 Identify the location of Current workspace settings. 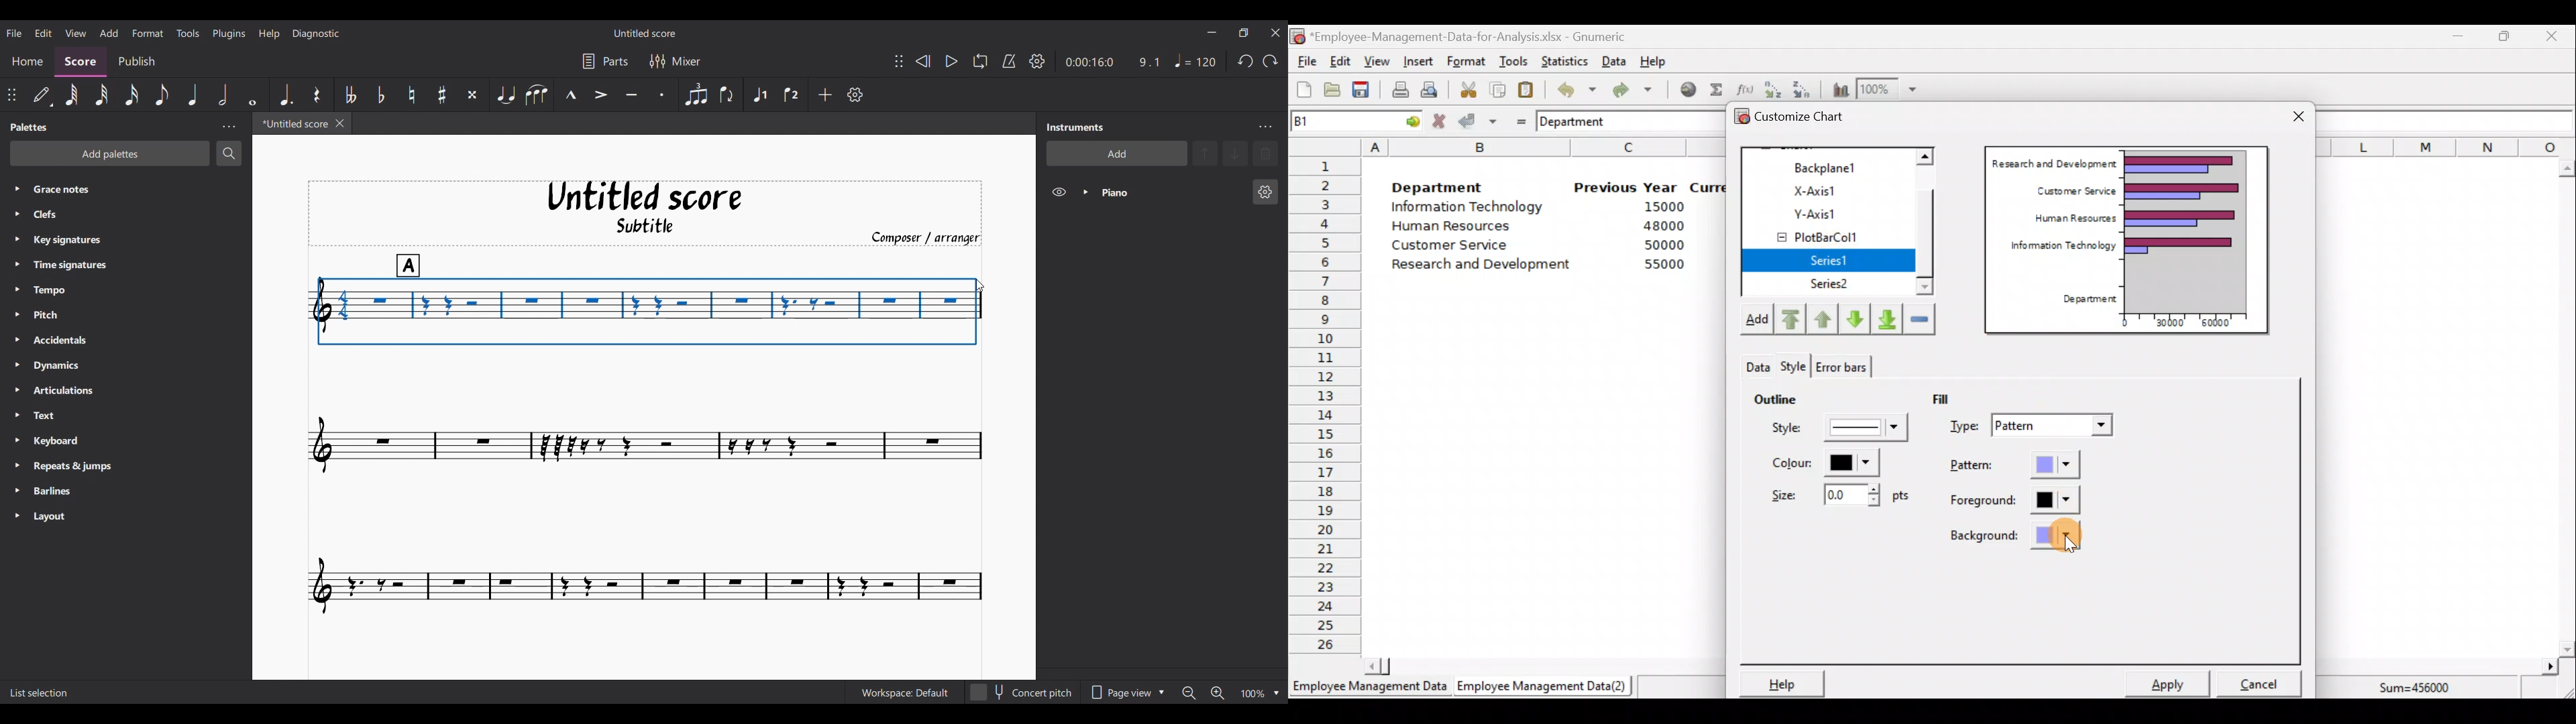
(904, 692).